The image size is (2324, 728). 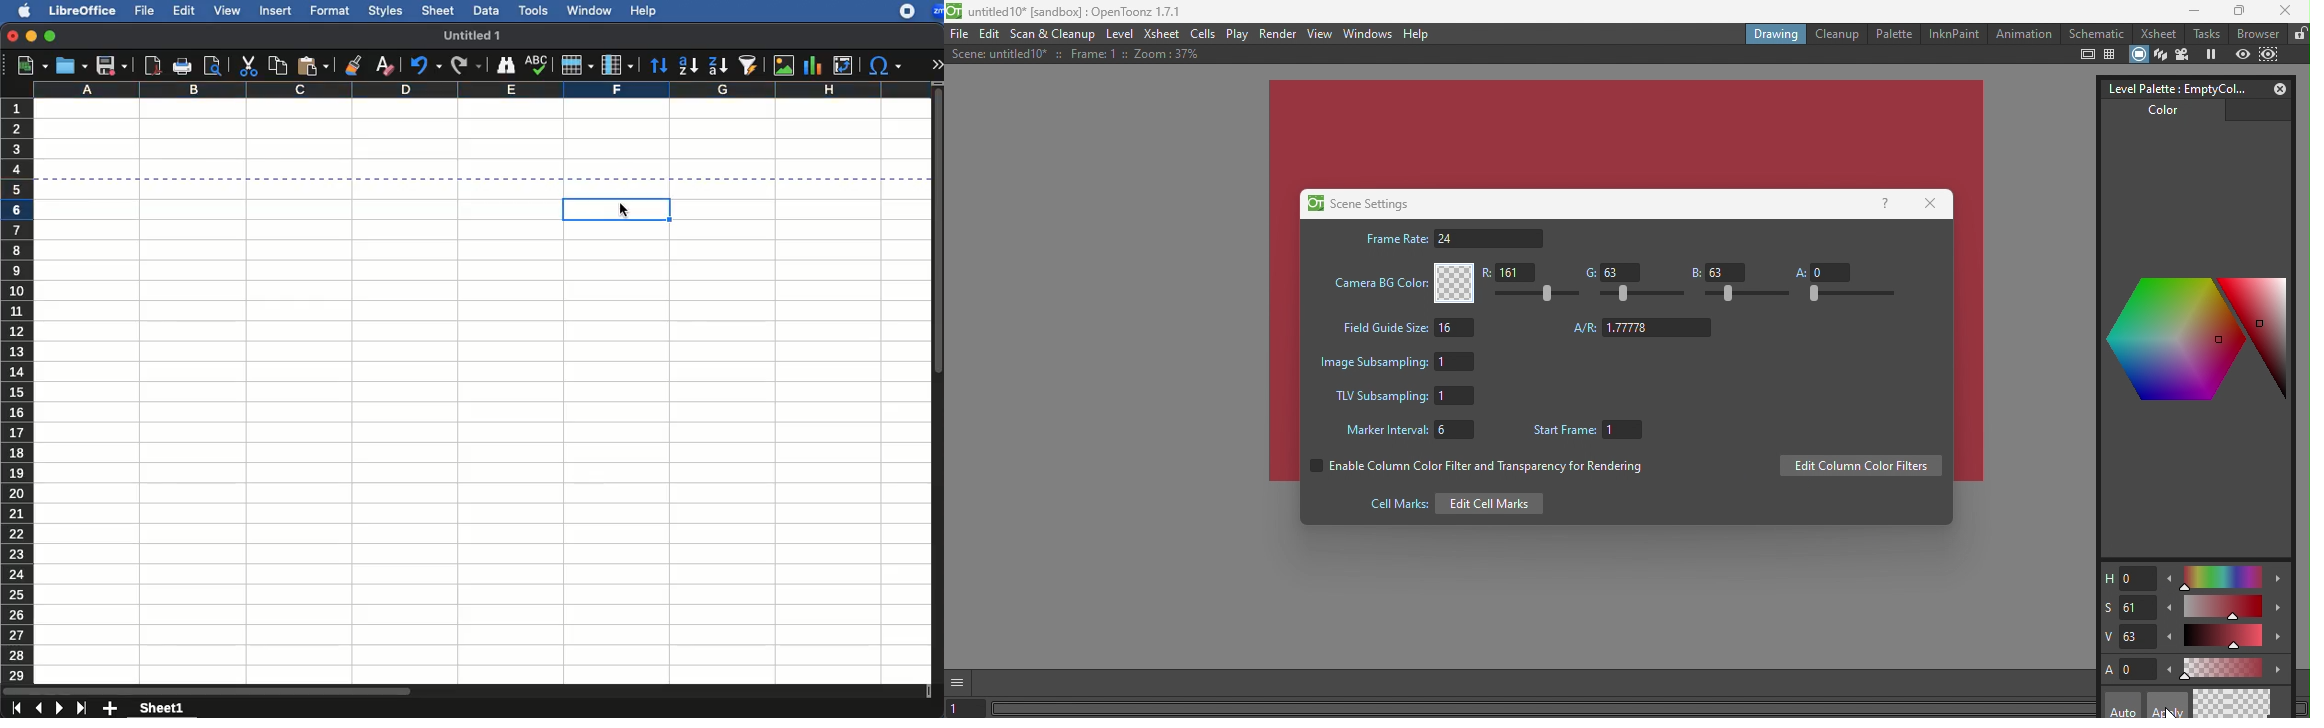 What do you see at coordinates (423, 65) in the screenshot?
I see `redo` at bounding box center [423, 65].